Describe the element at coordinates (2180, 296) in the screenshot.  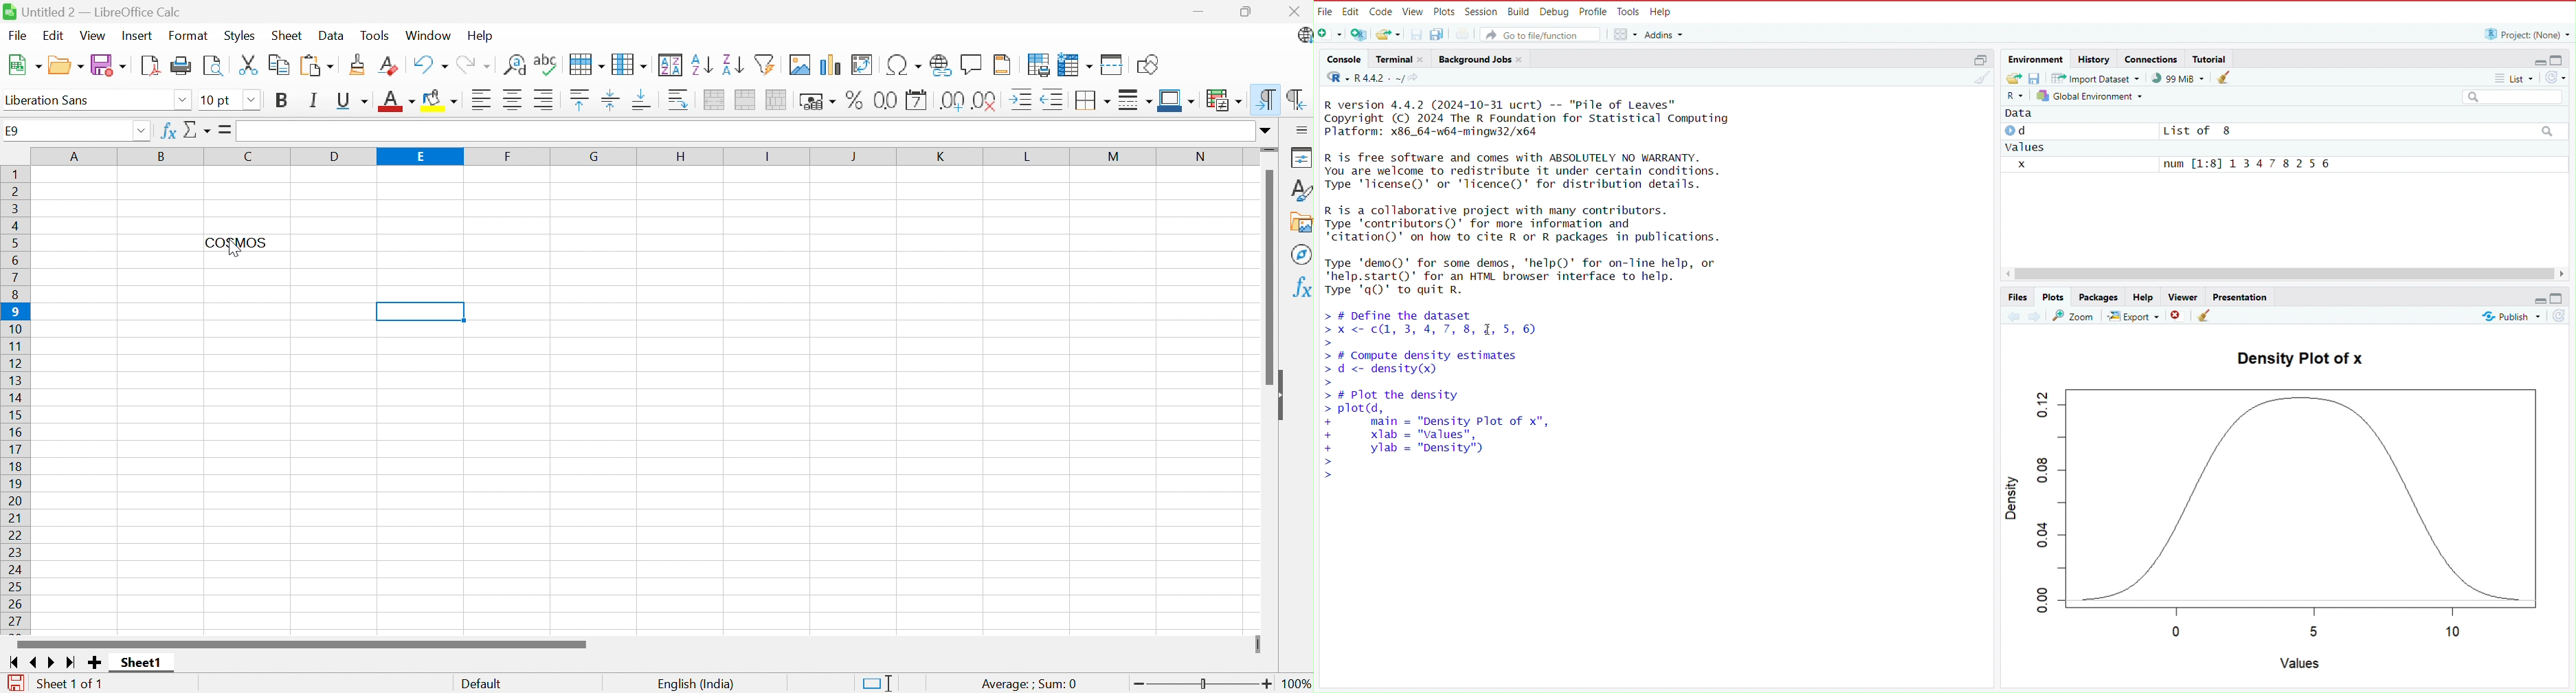
I see `viewer` at that location.